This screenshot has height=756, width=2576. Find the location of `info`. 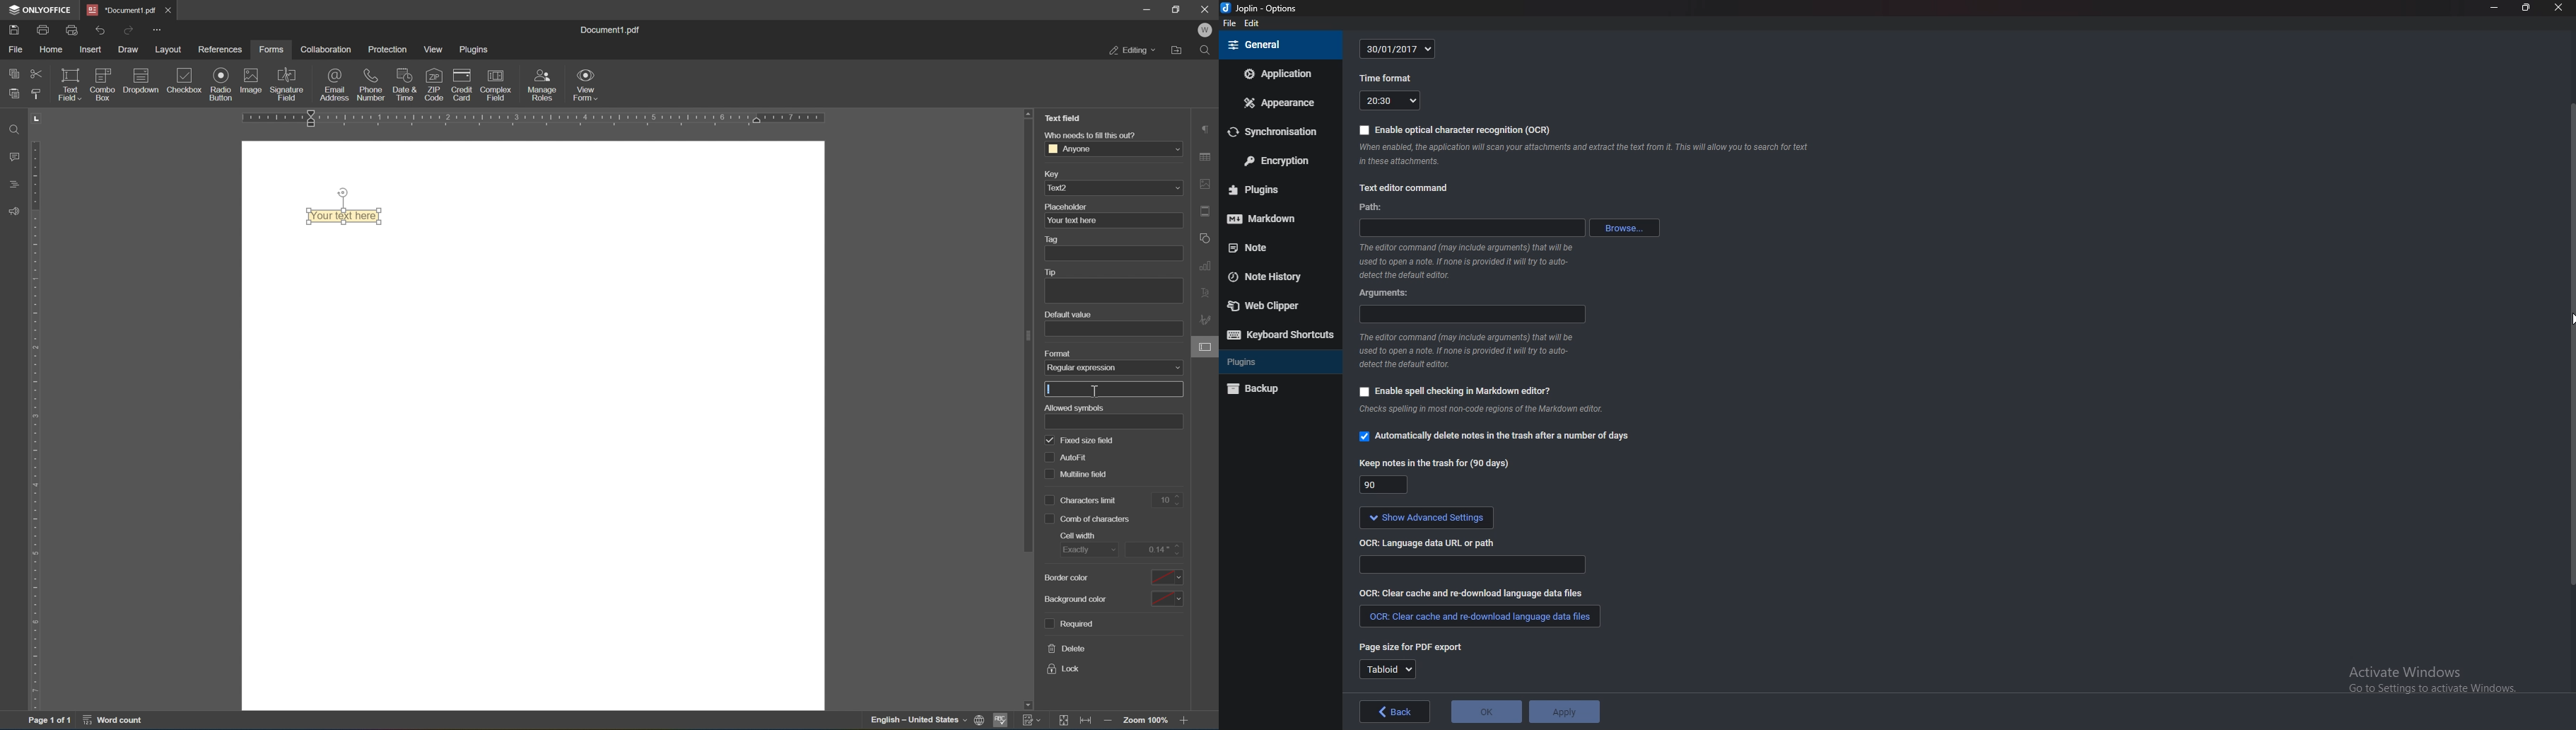

info is located at coordinates (1475, 262).